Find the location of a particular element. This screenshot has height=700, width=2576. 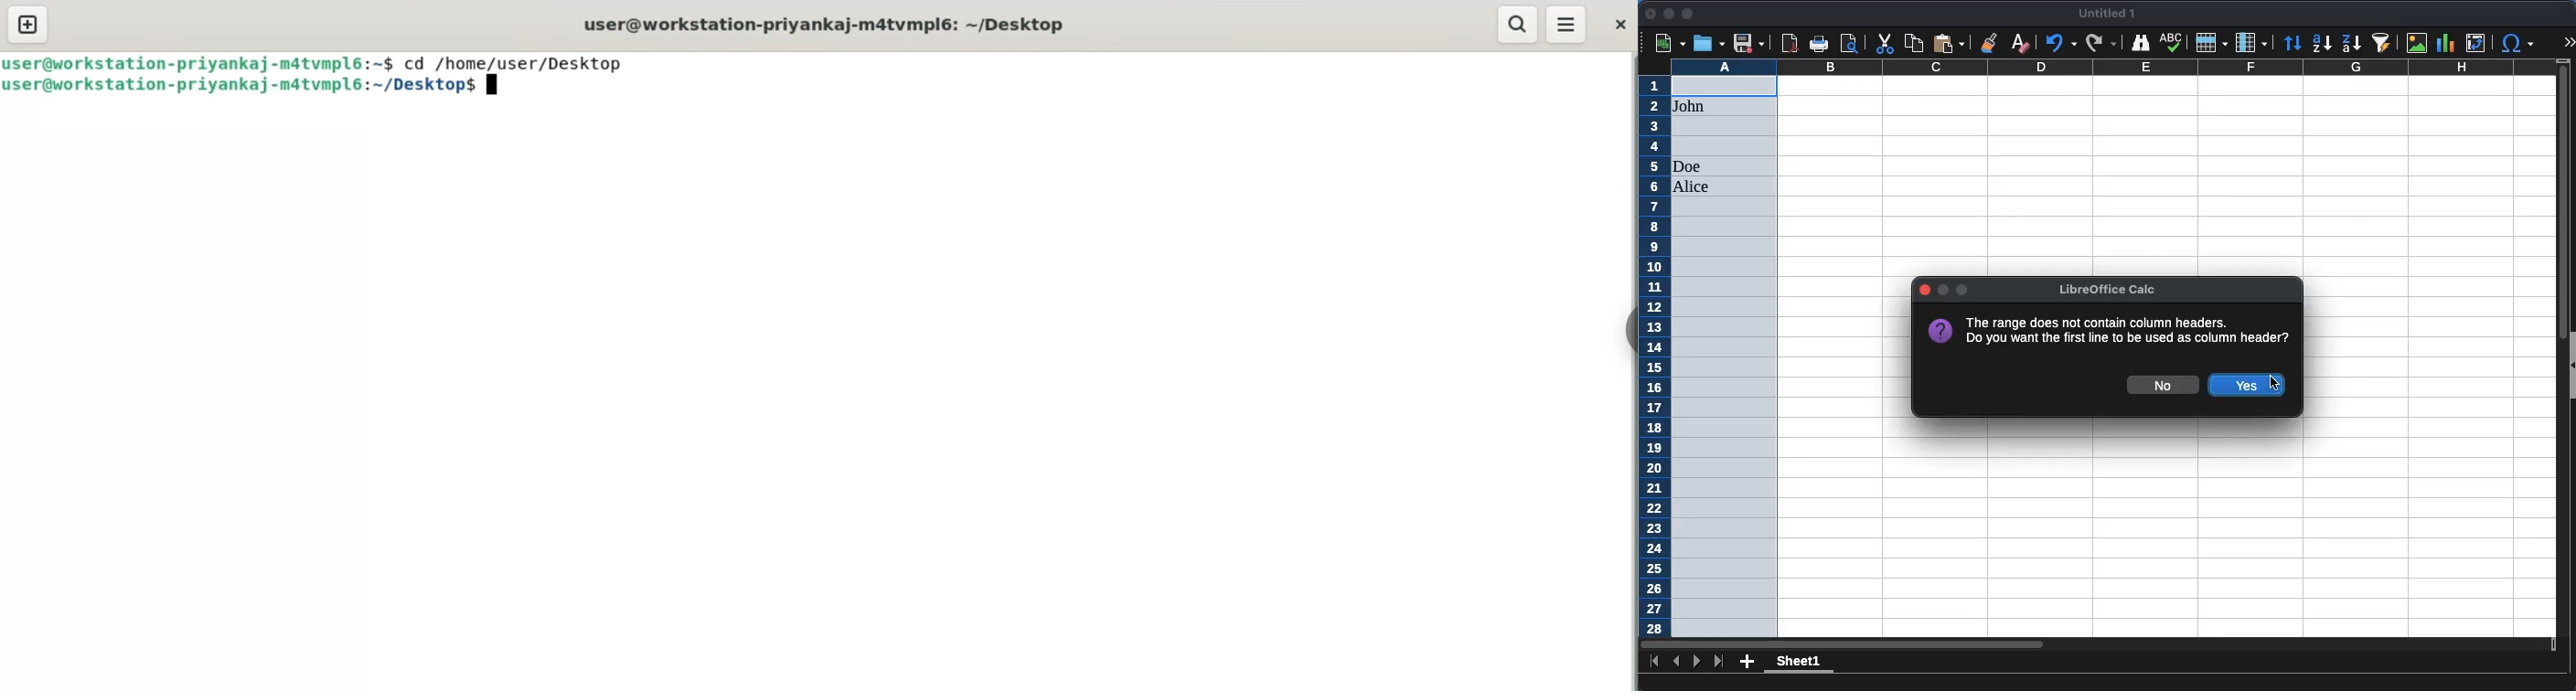

first sheet is located at coordinates (1653, 660).